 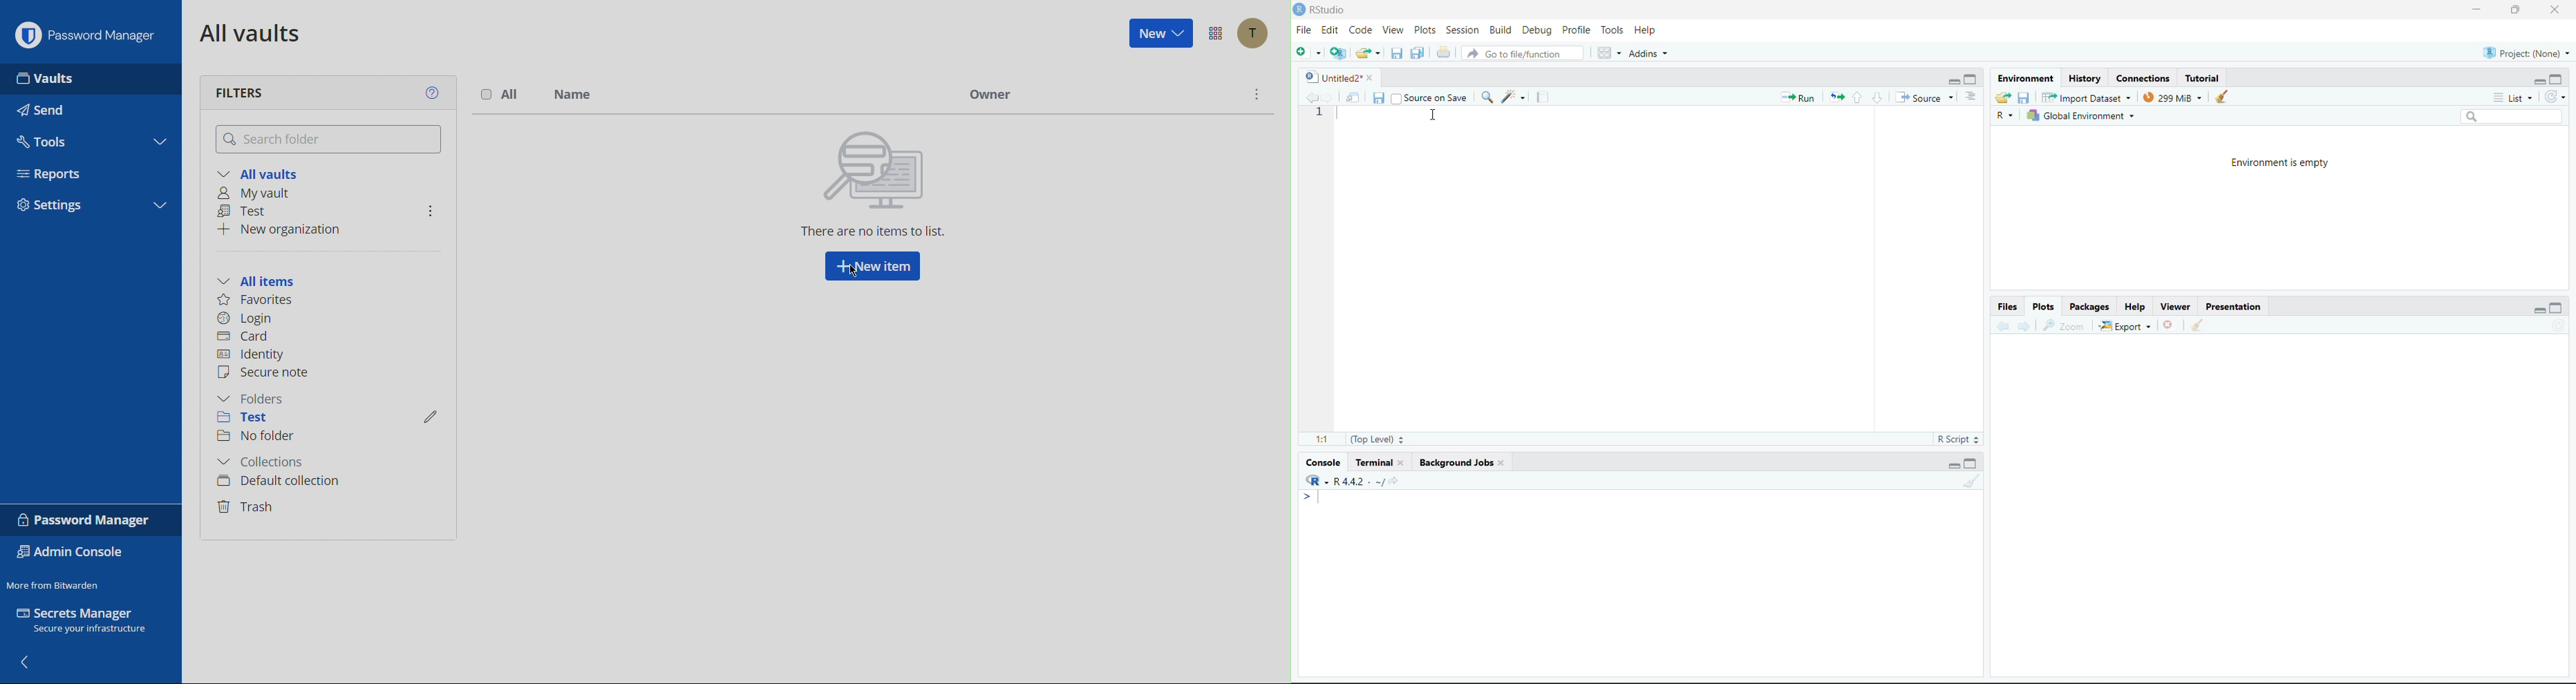 What do you see at coordinates (2203, 76) in the screenshot?
I see `Tutorial` at bounding box center [2203, 76].